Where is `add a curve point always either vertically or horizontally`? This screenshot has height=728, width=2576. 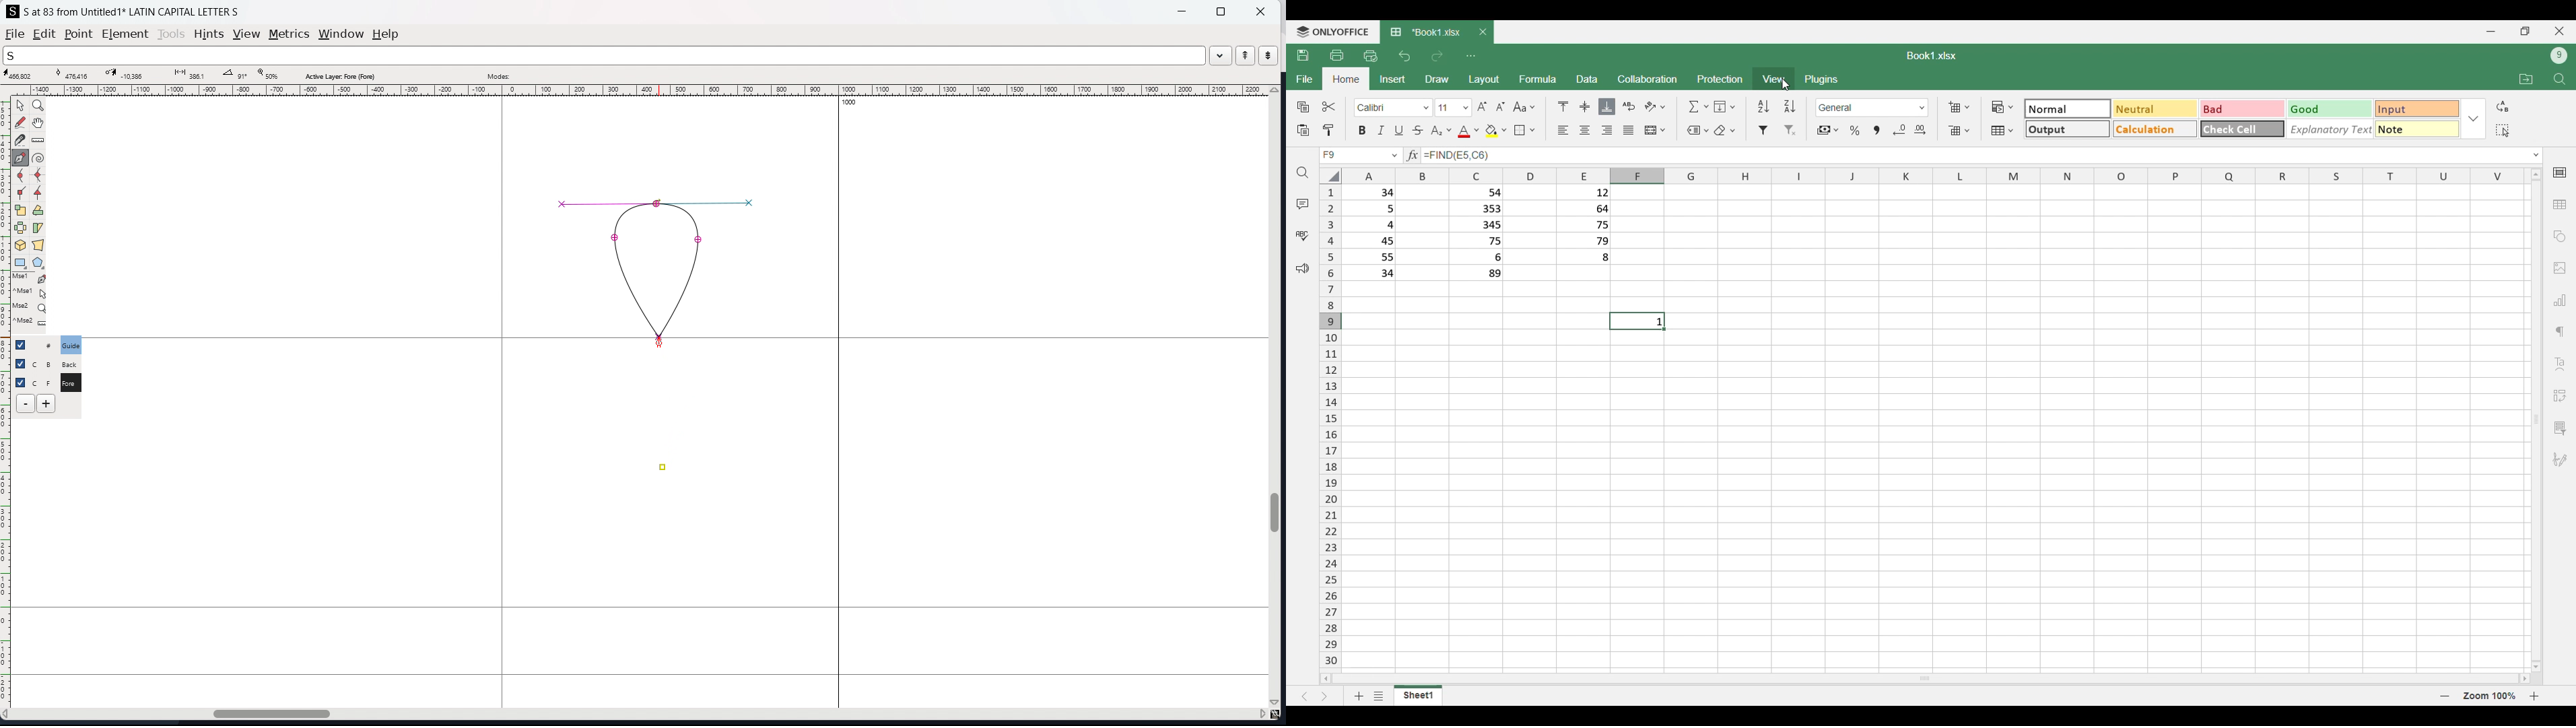 add a curve point always either vertically or horizontally is located at coordinates (39, 176).